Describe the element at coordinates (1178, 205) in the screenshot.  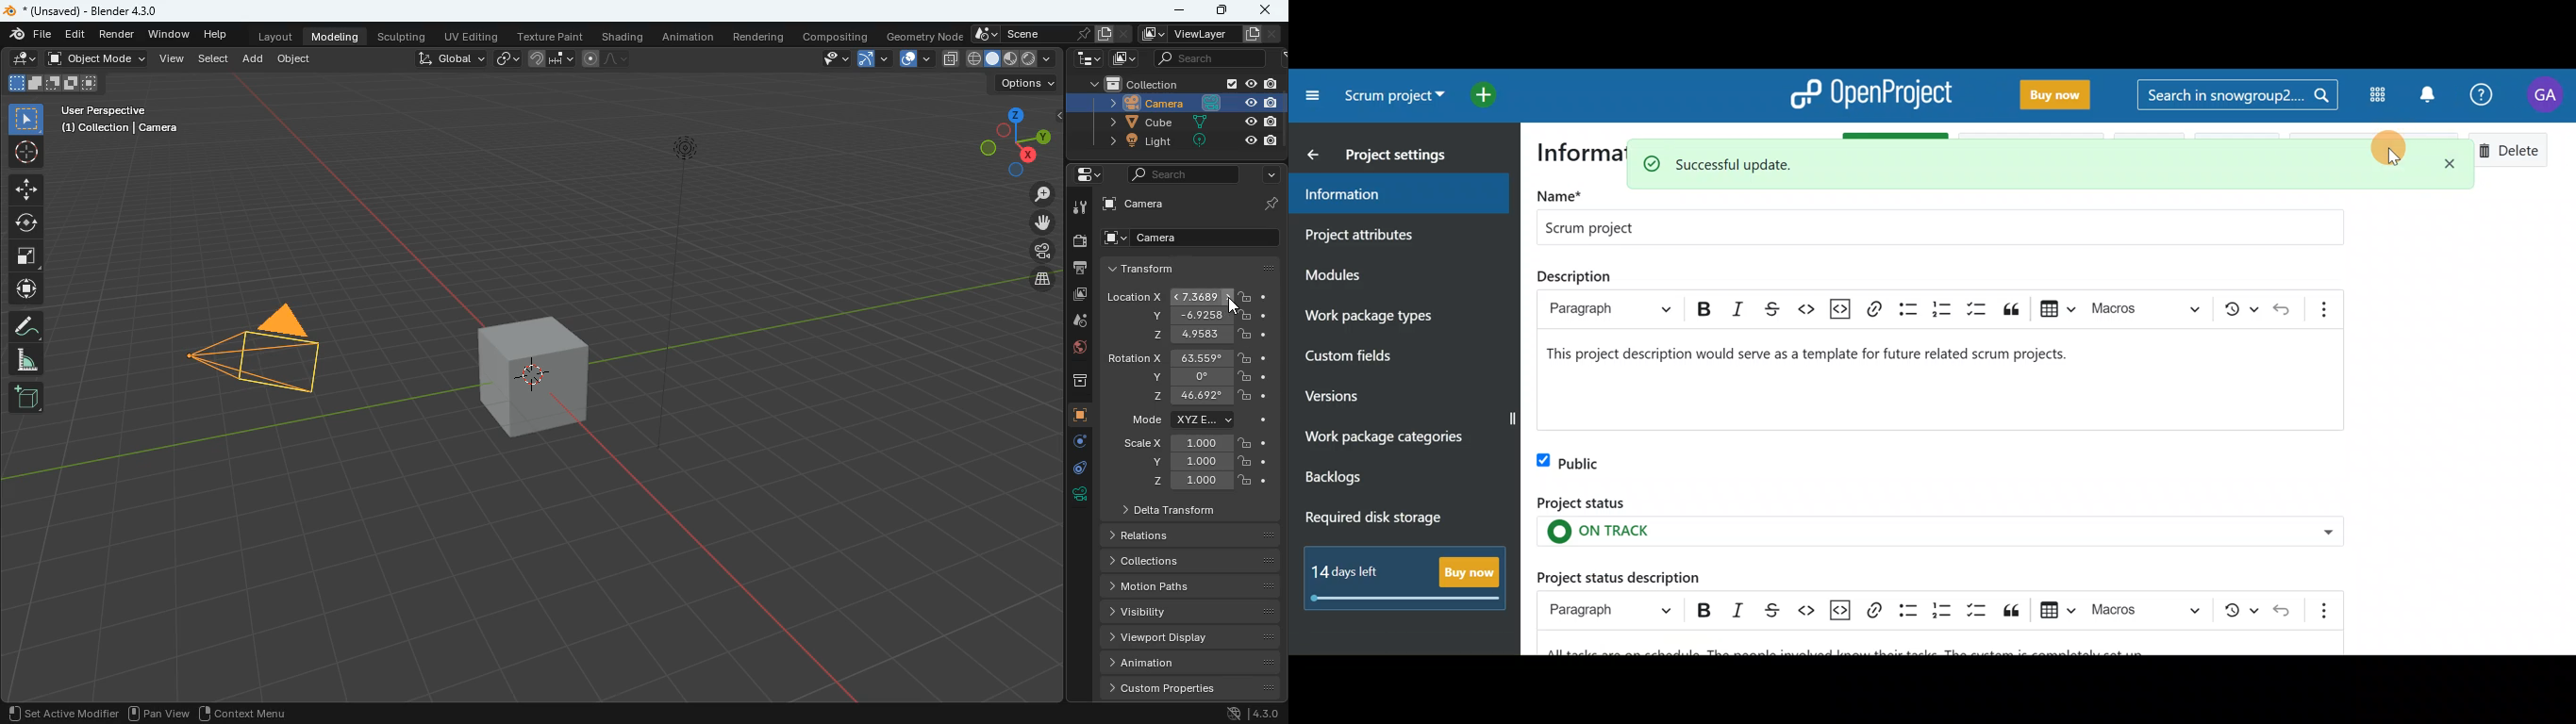
I see `camera` at that location.